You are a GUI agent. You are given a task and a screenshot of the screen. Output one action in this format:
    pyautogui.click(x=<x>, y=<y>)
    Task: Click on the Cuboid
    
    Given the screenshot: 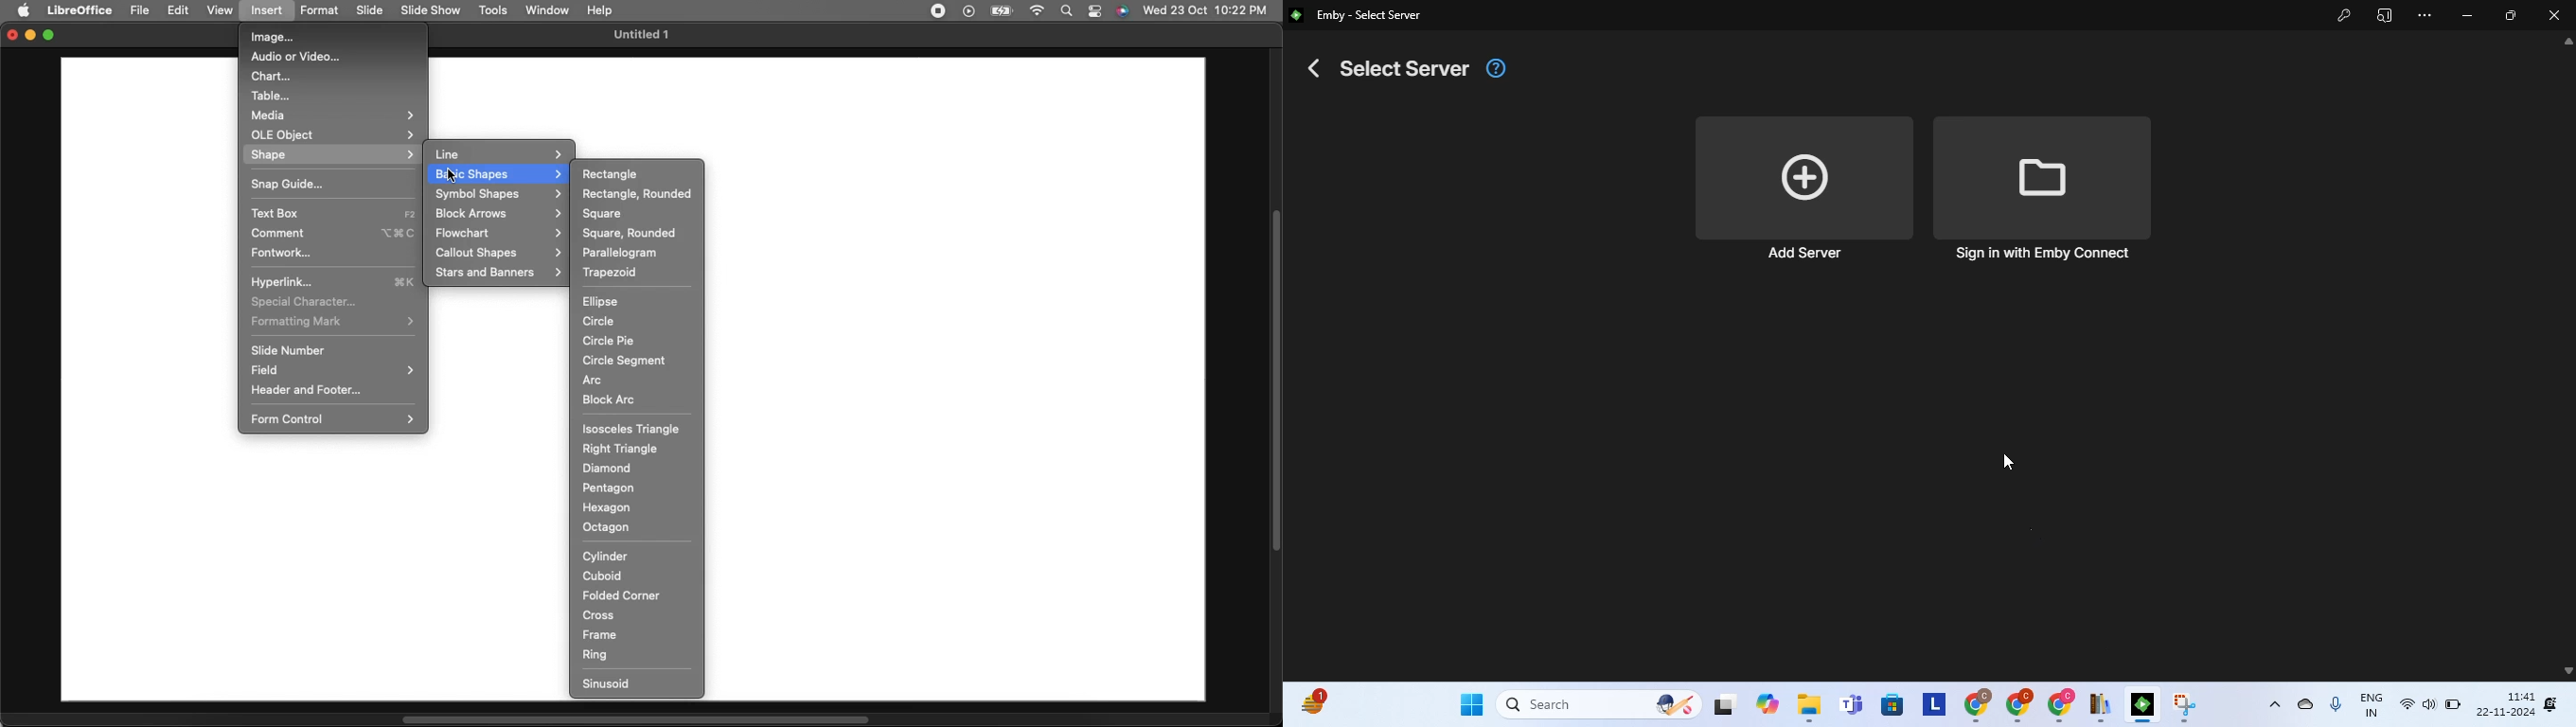 What is the action you would take?
    pyautogui.click(x=601, y=576)
    